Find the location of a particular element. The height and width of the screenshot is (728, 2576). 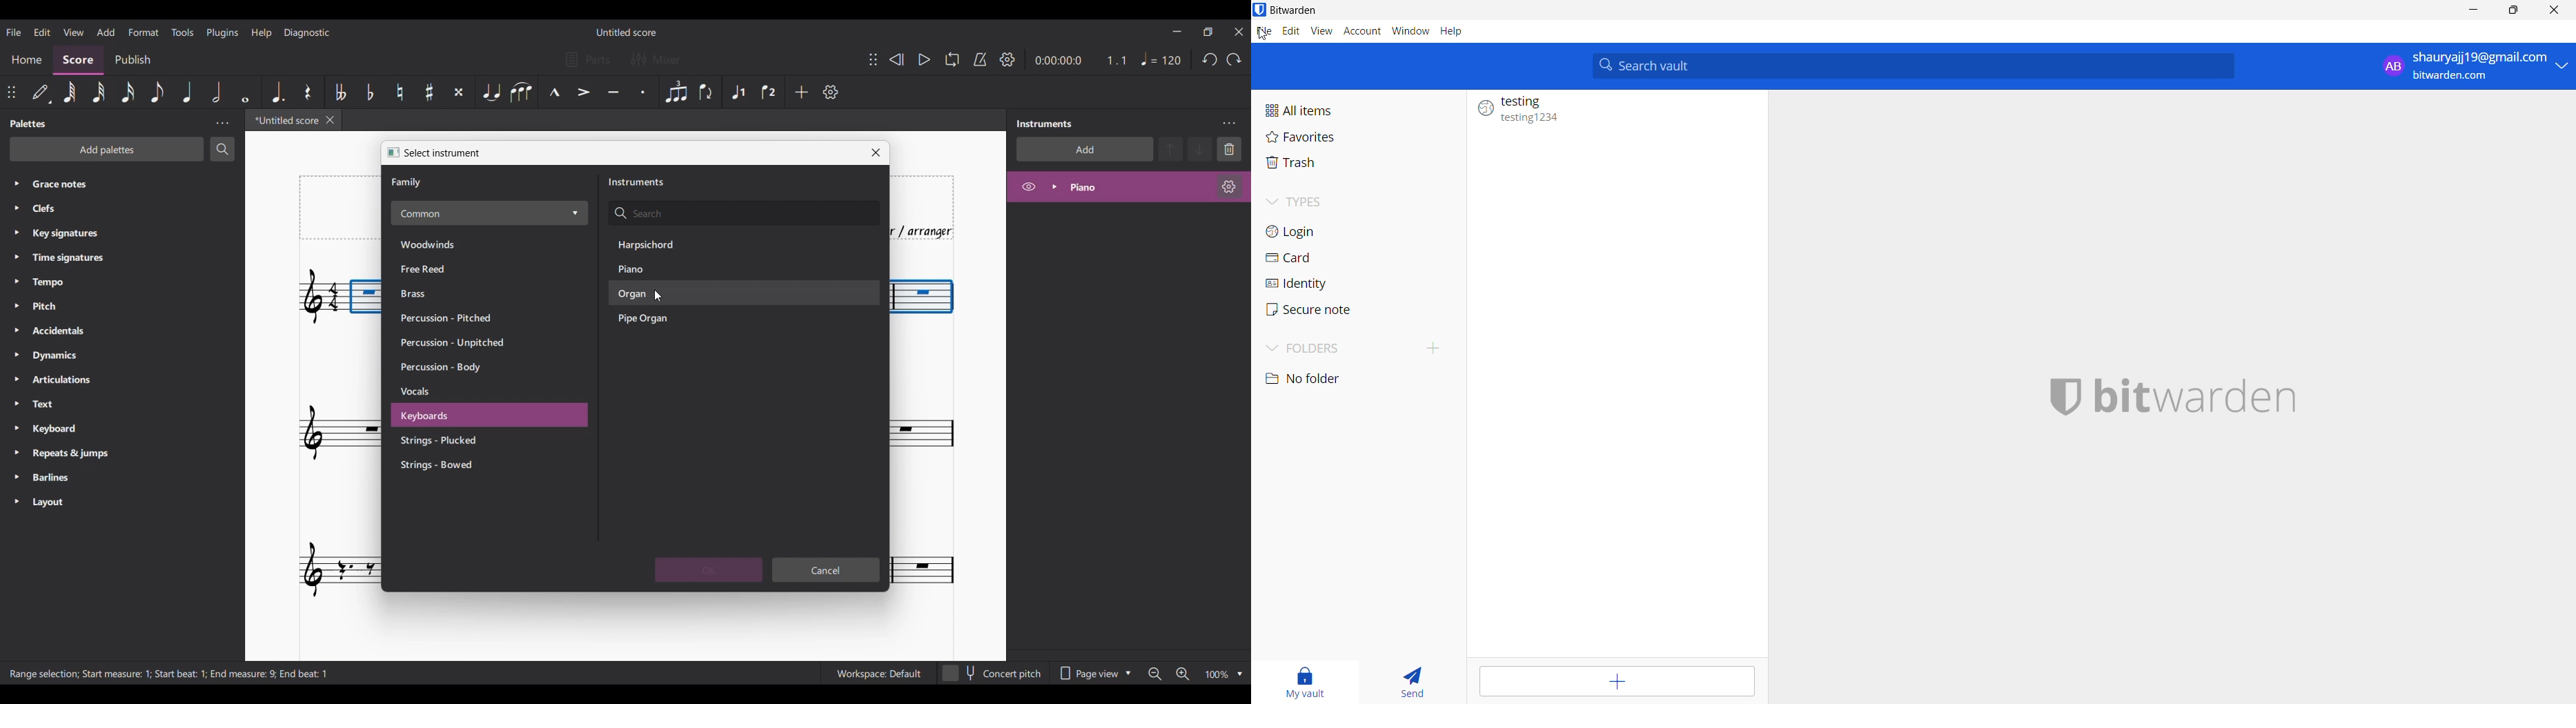

Window name is located at coordinates (443, 153).